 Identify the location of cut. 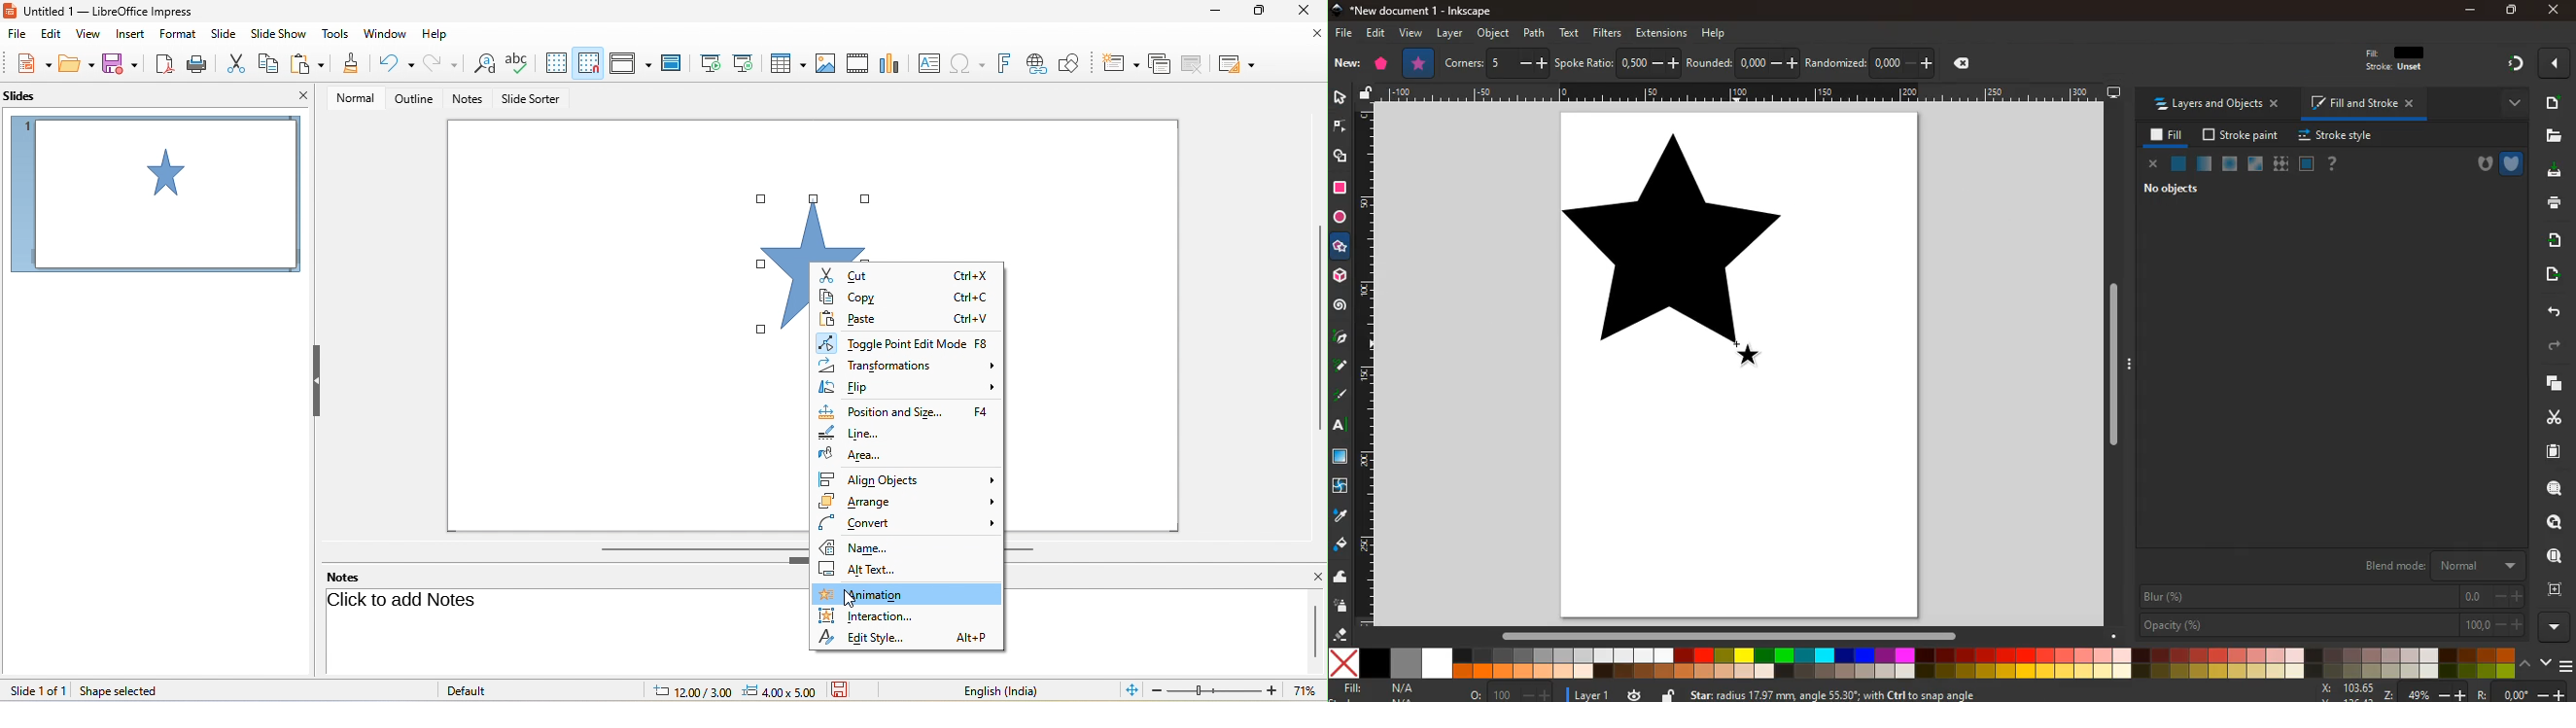
(237, 63).